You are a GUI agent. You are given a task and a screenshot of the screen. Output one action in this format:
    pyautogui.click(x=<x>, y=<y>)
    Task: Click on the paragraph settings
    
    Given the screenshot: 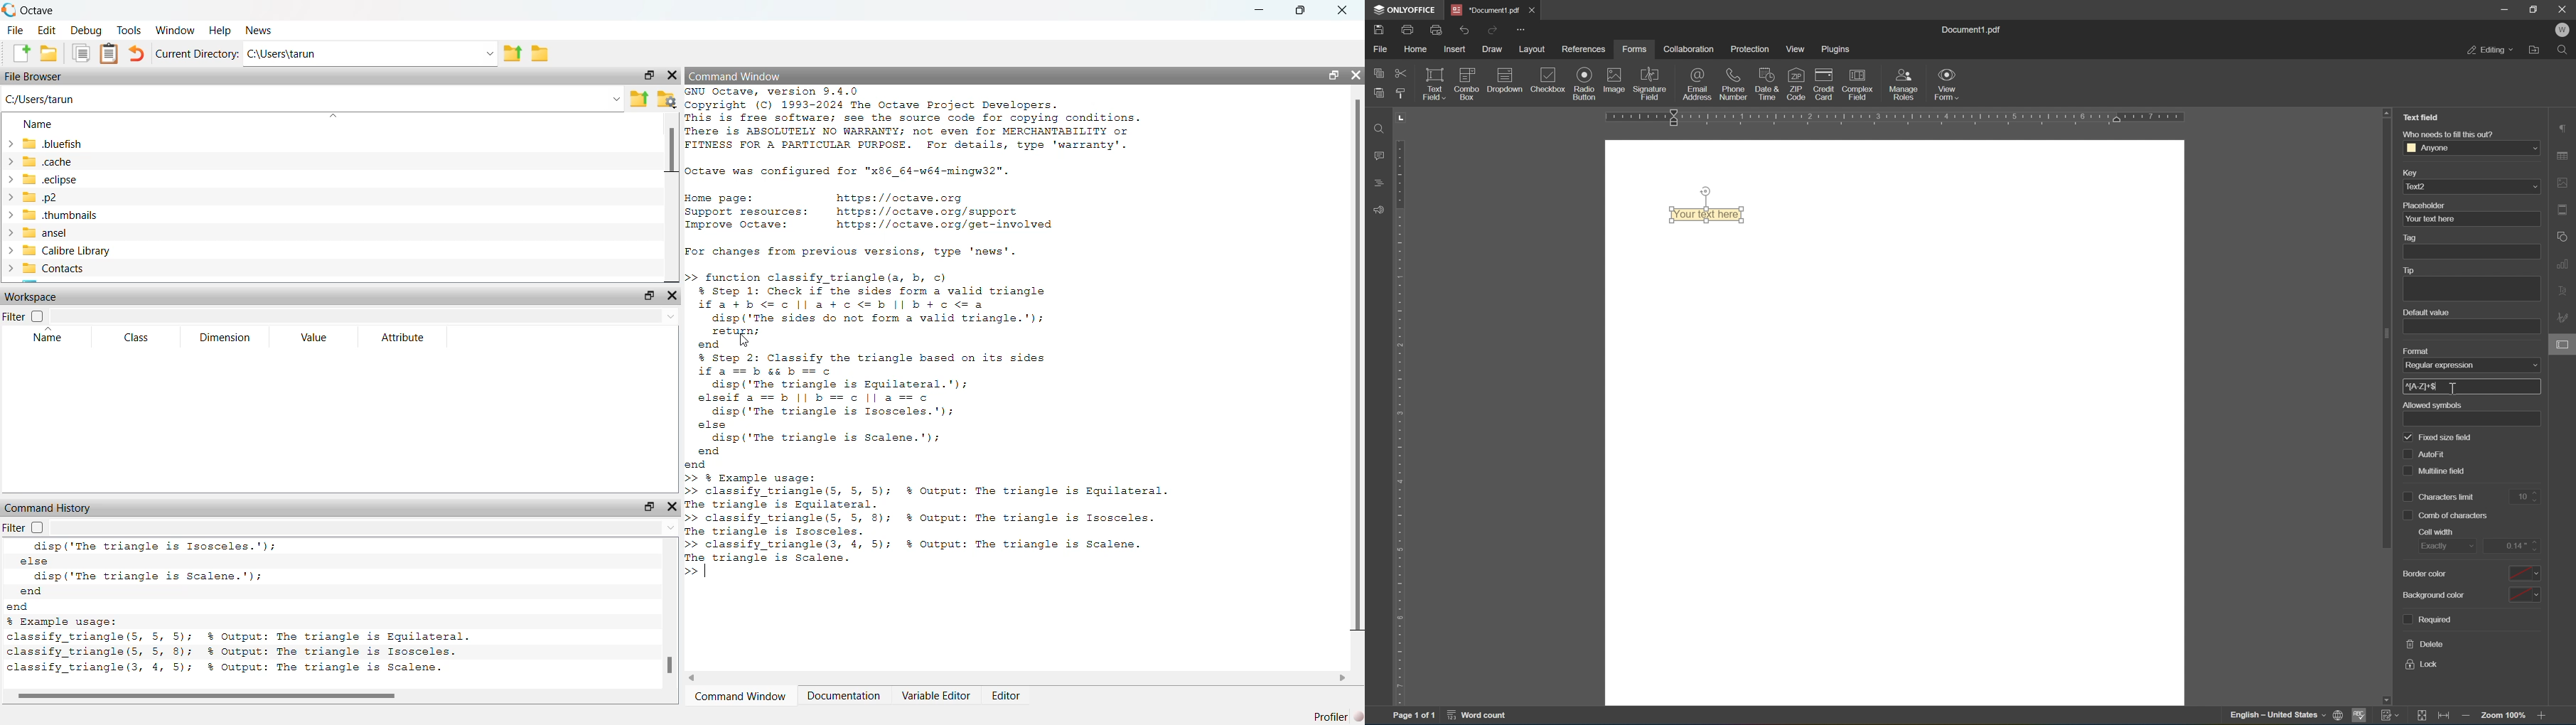 What is the action you would take?
    pyautogui.click(x=2564, y=126)
    